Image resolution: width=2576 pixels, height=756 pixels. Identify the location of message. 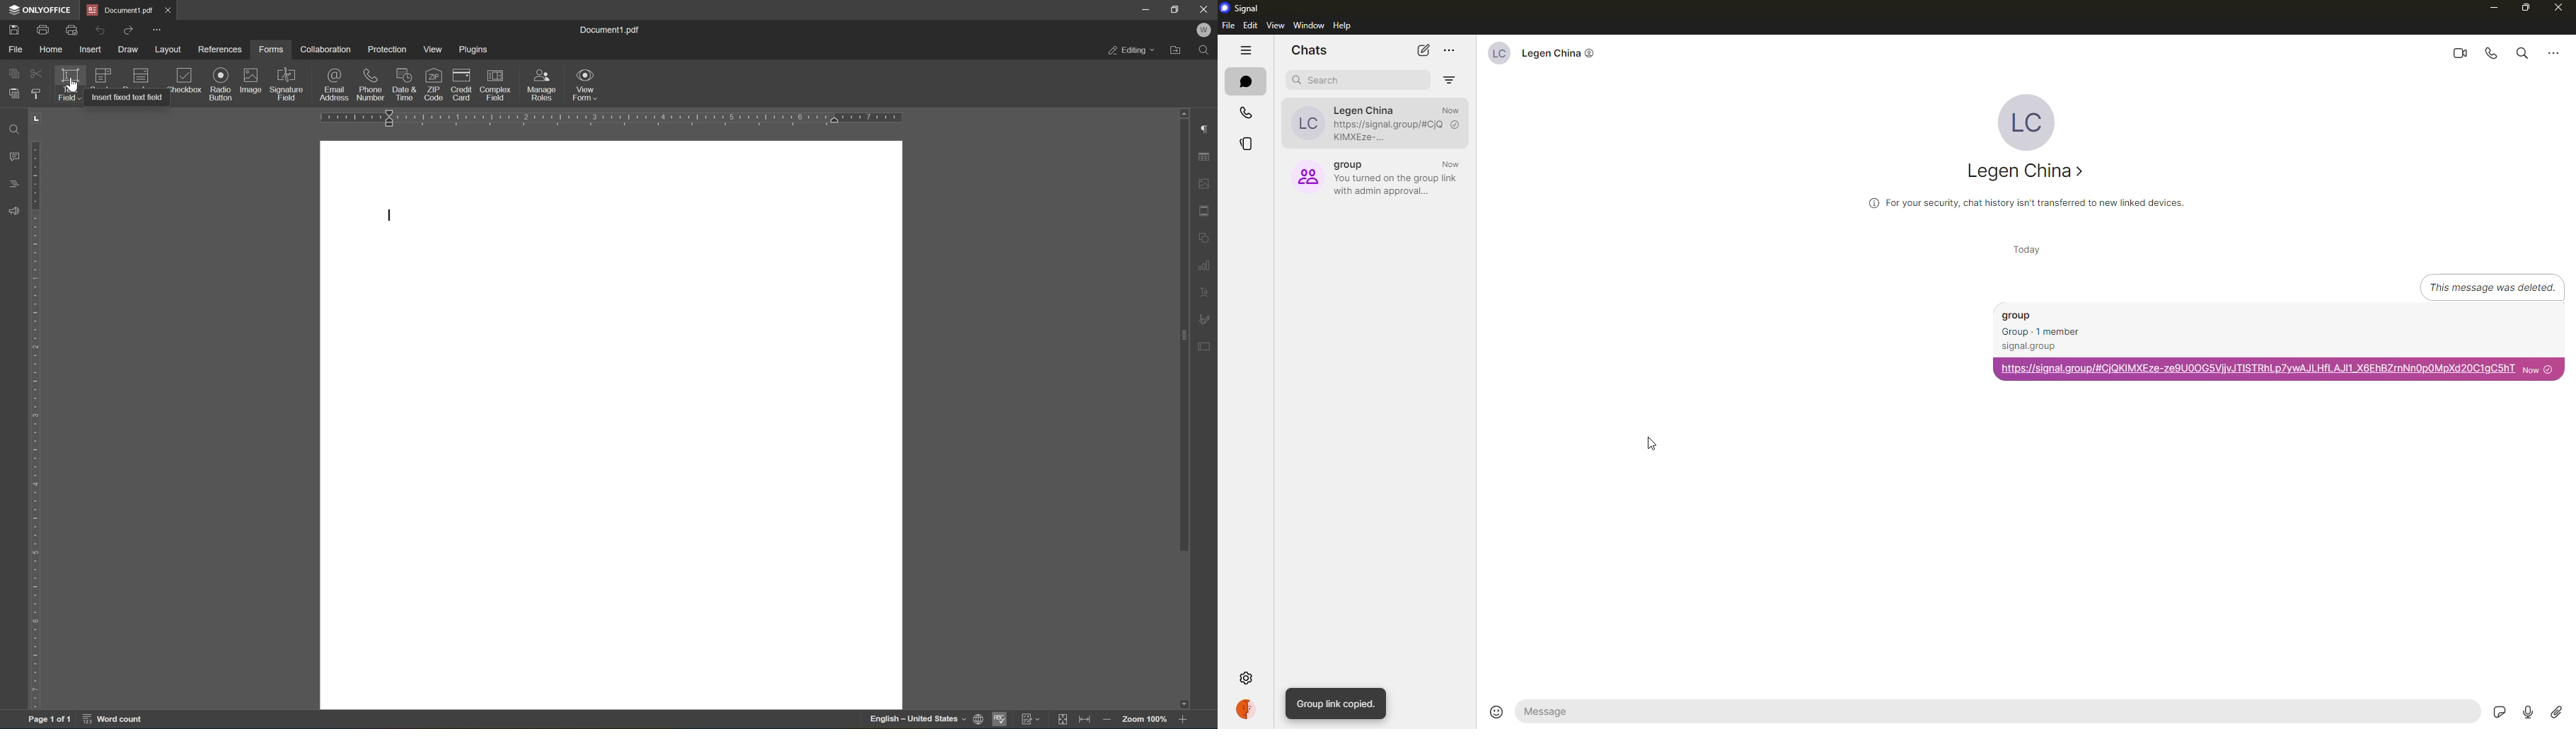
(1658, 713).